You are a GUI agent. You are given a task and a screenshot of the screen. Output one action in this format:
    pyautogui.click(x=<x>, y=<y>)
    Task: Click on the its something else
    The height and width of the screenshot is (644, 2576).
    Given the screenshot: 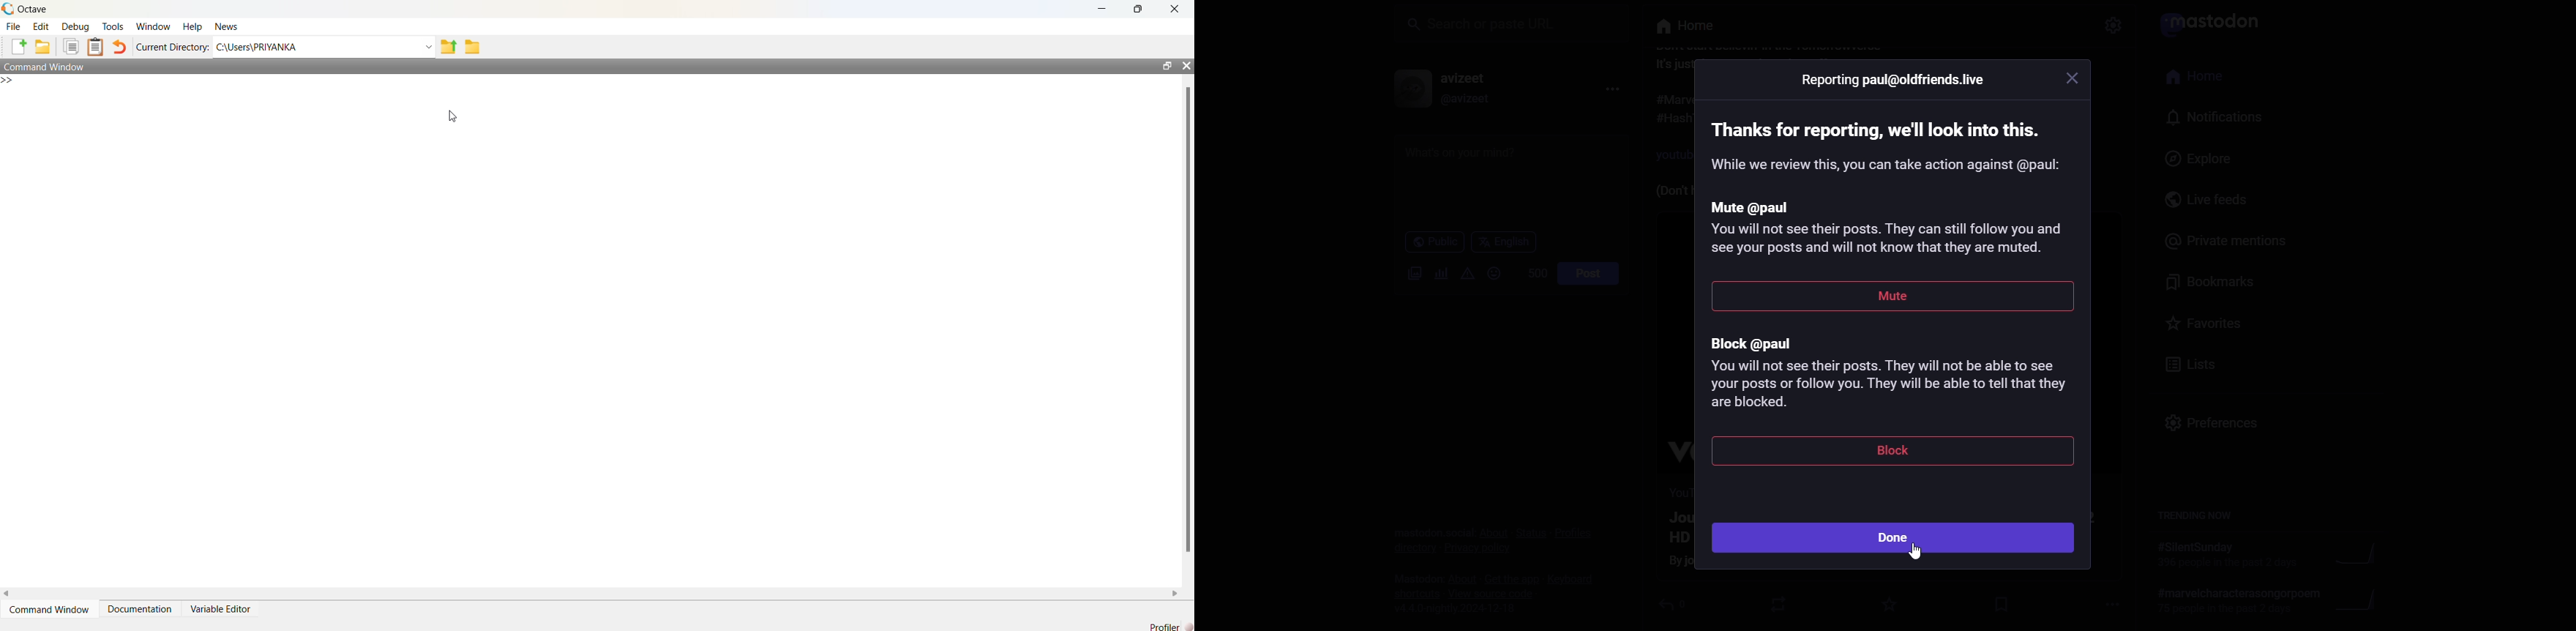 What is the action you would take?
    pyautogui.click(x=1683, y=26)
    